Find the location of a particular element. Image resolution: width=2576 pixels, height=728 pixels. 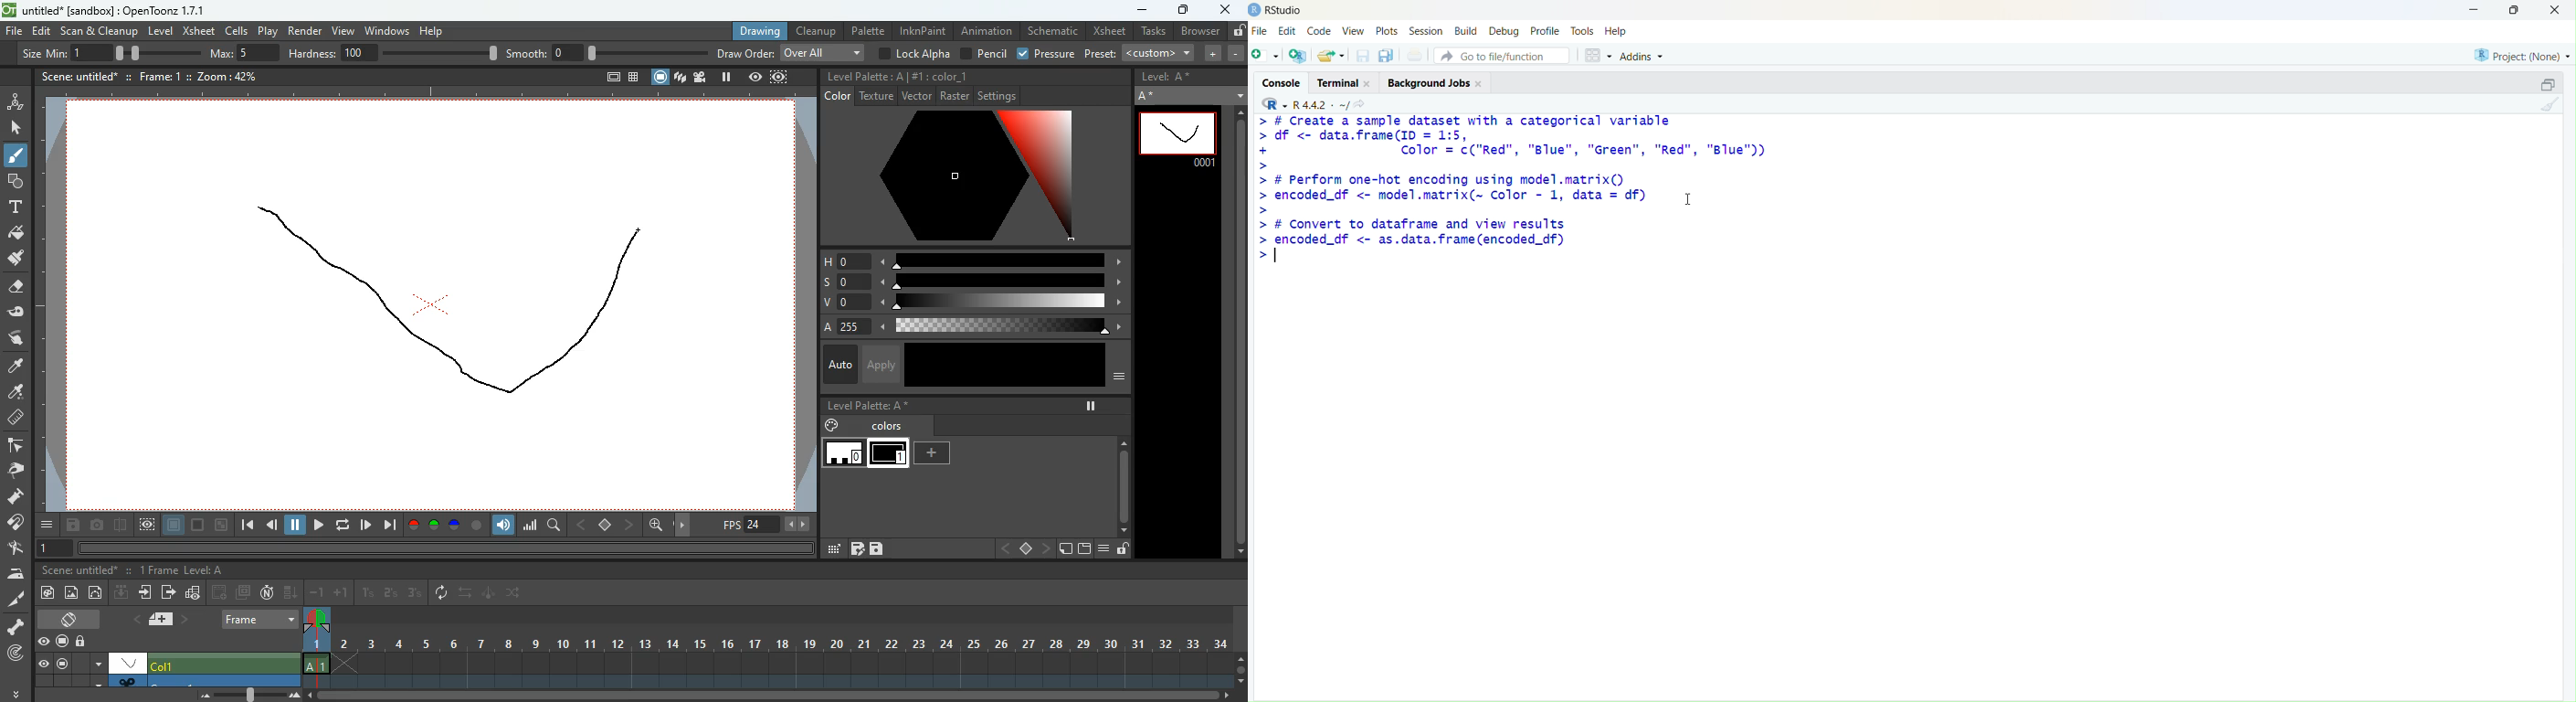

pause is located at coordinates (1091, 406).